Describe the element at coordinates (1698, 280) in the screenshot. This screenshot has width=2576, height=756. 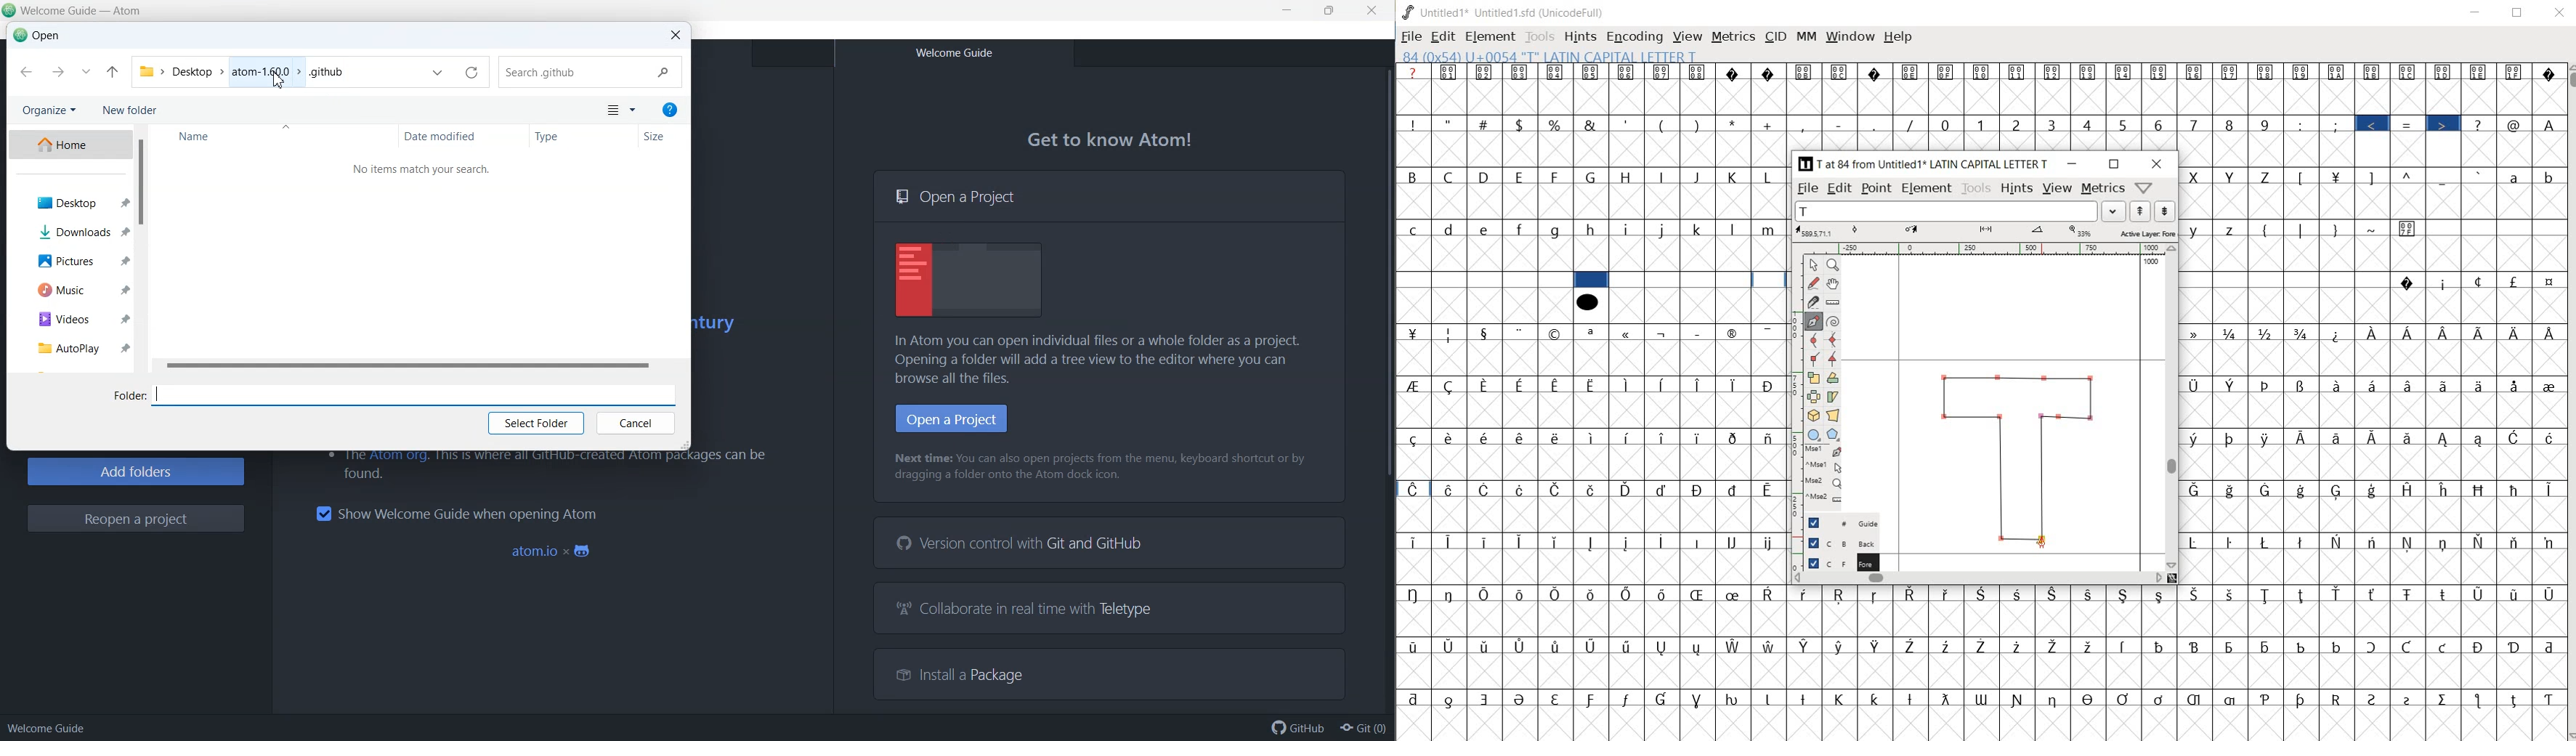
I see `empty spaces` at that location.